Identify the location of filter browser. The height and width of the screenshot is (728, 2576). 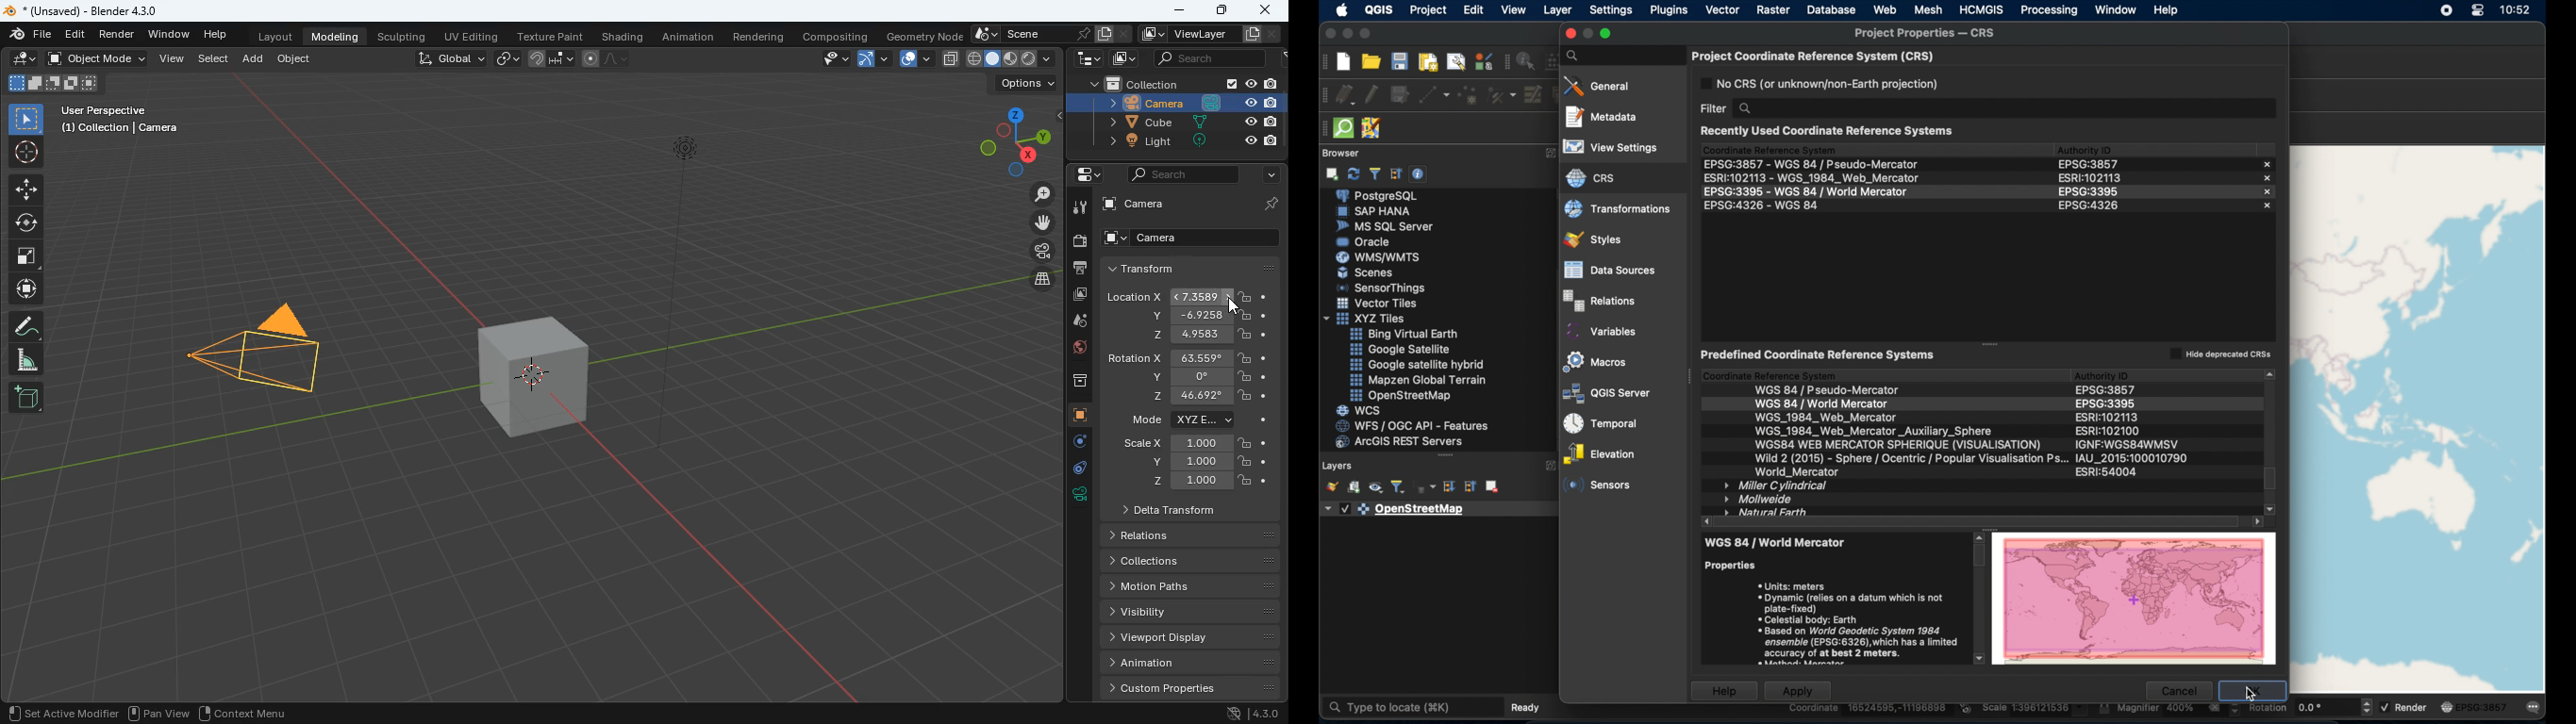
(1374, 174).